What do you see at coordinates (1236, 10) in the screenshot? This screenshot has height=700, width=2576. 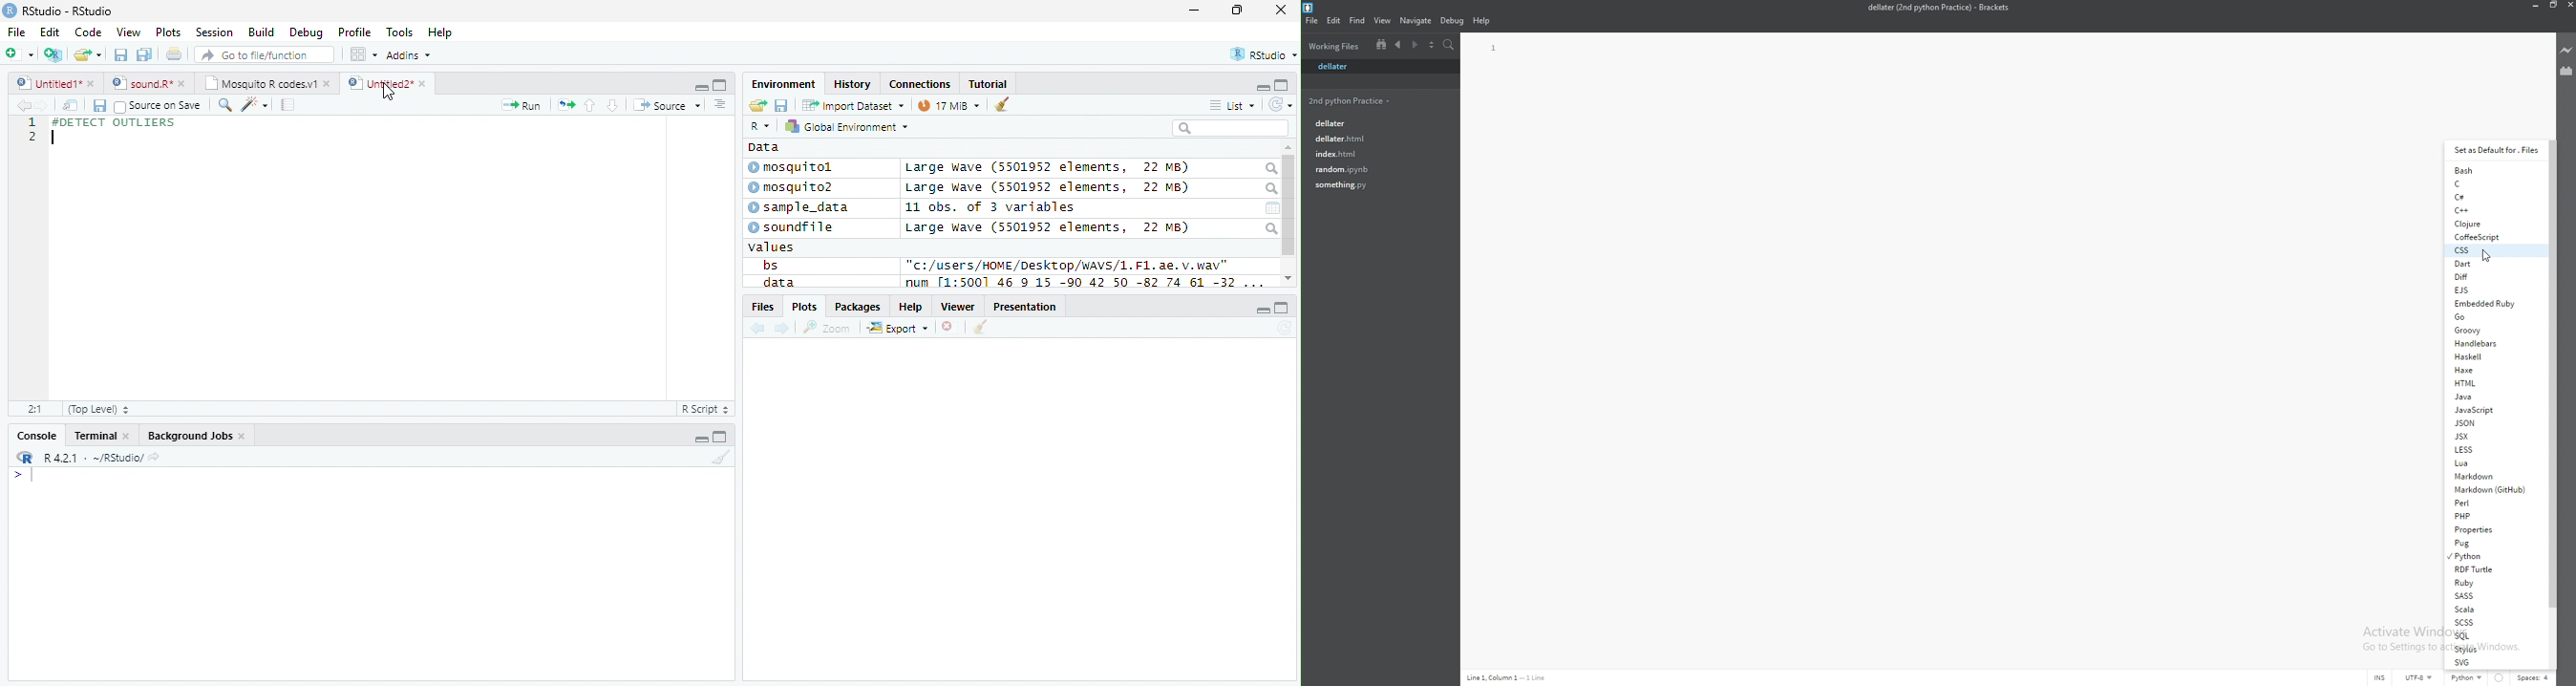 I see `maximize` at bounding box center [1236, 10].